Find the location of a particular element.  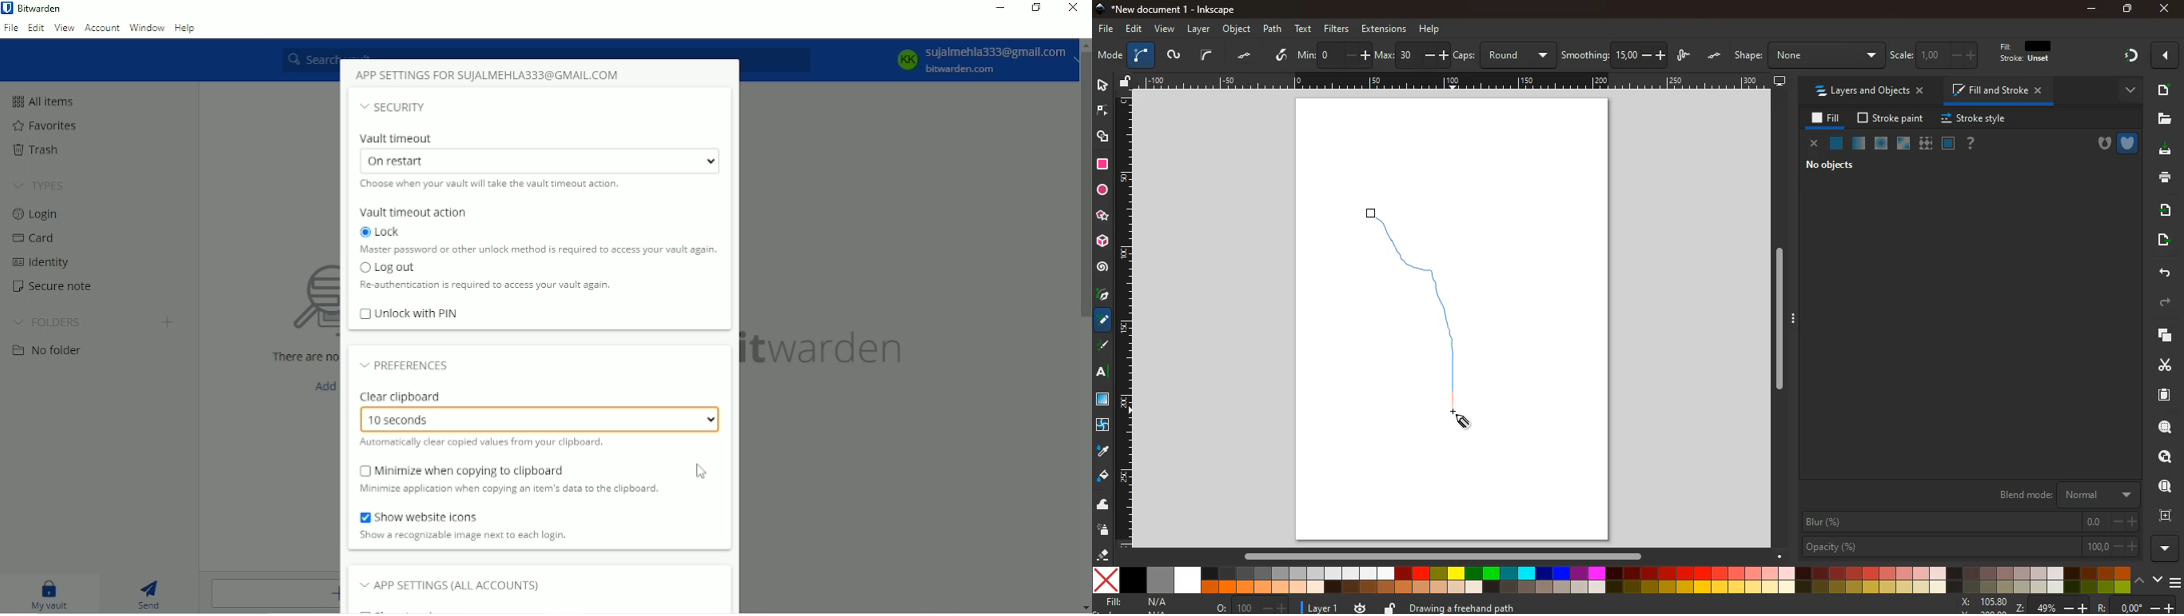

h is located at coordinates (1808, 55).